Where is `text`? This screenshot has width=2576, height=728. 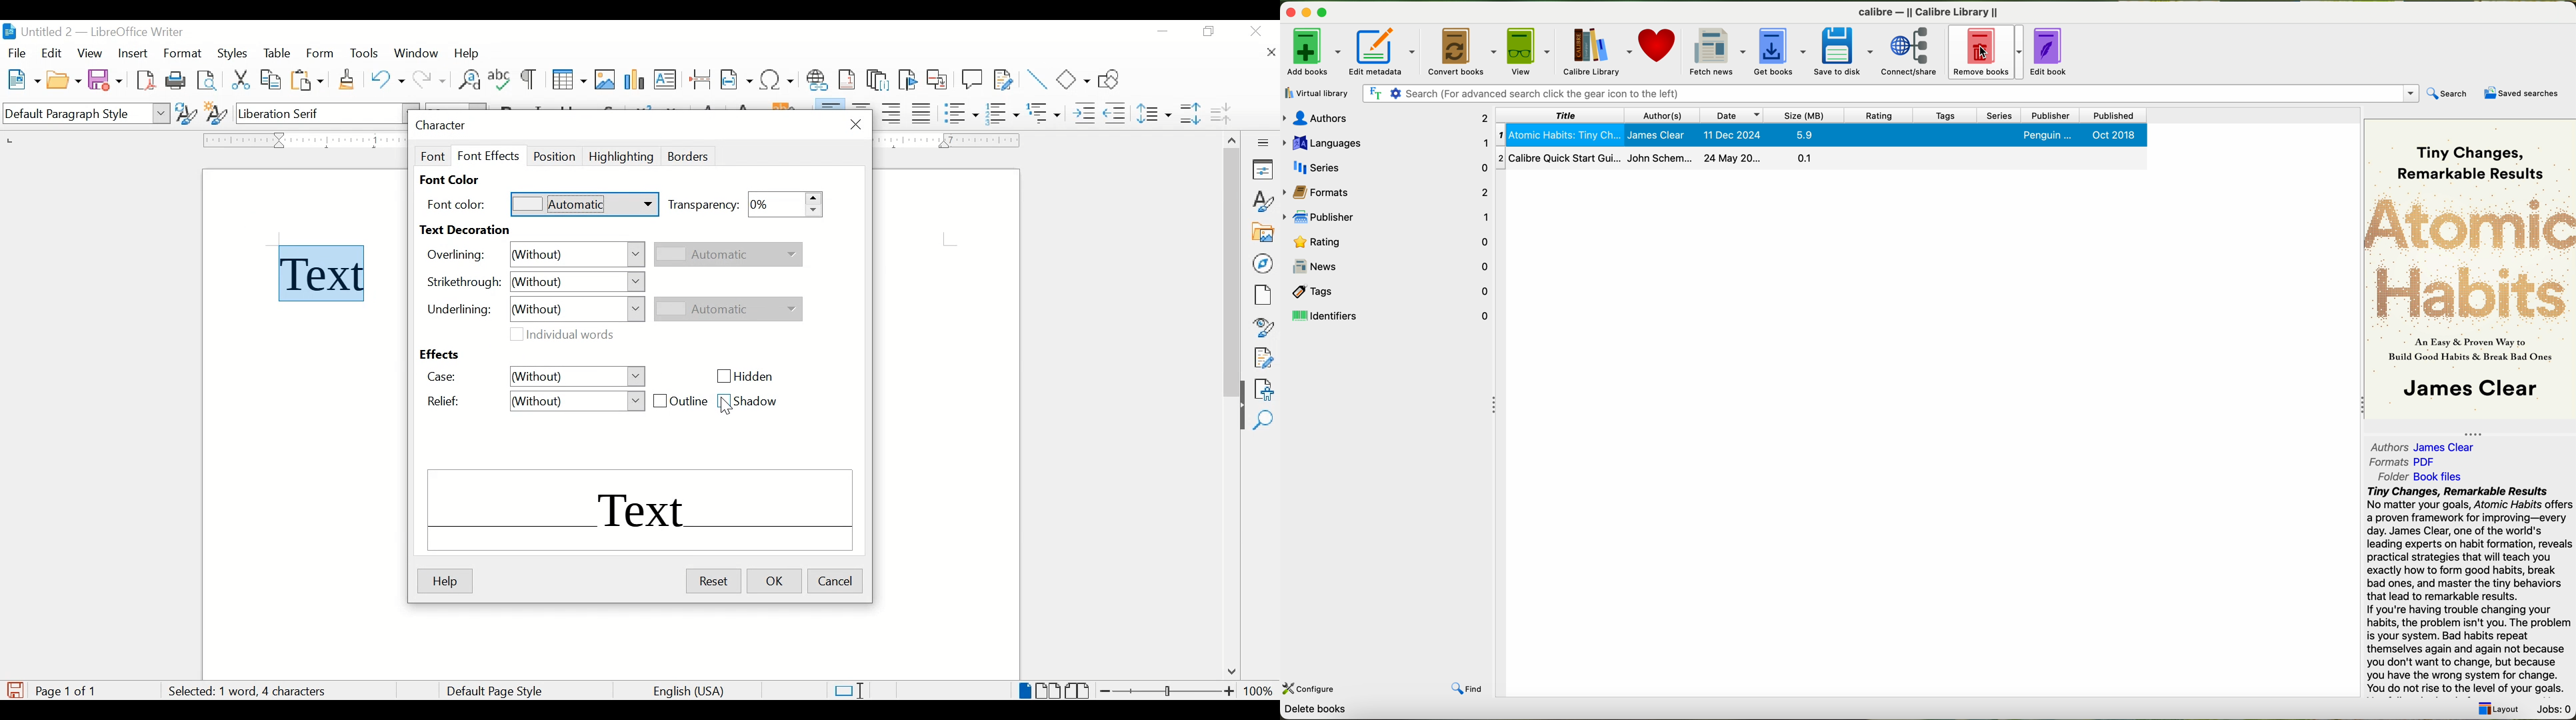 text is located at coordinates (639, 511).